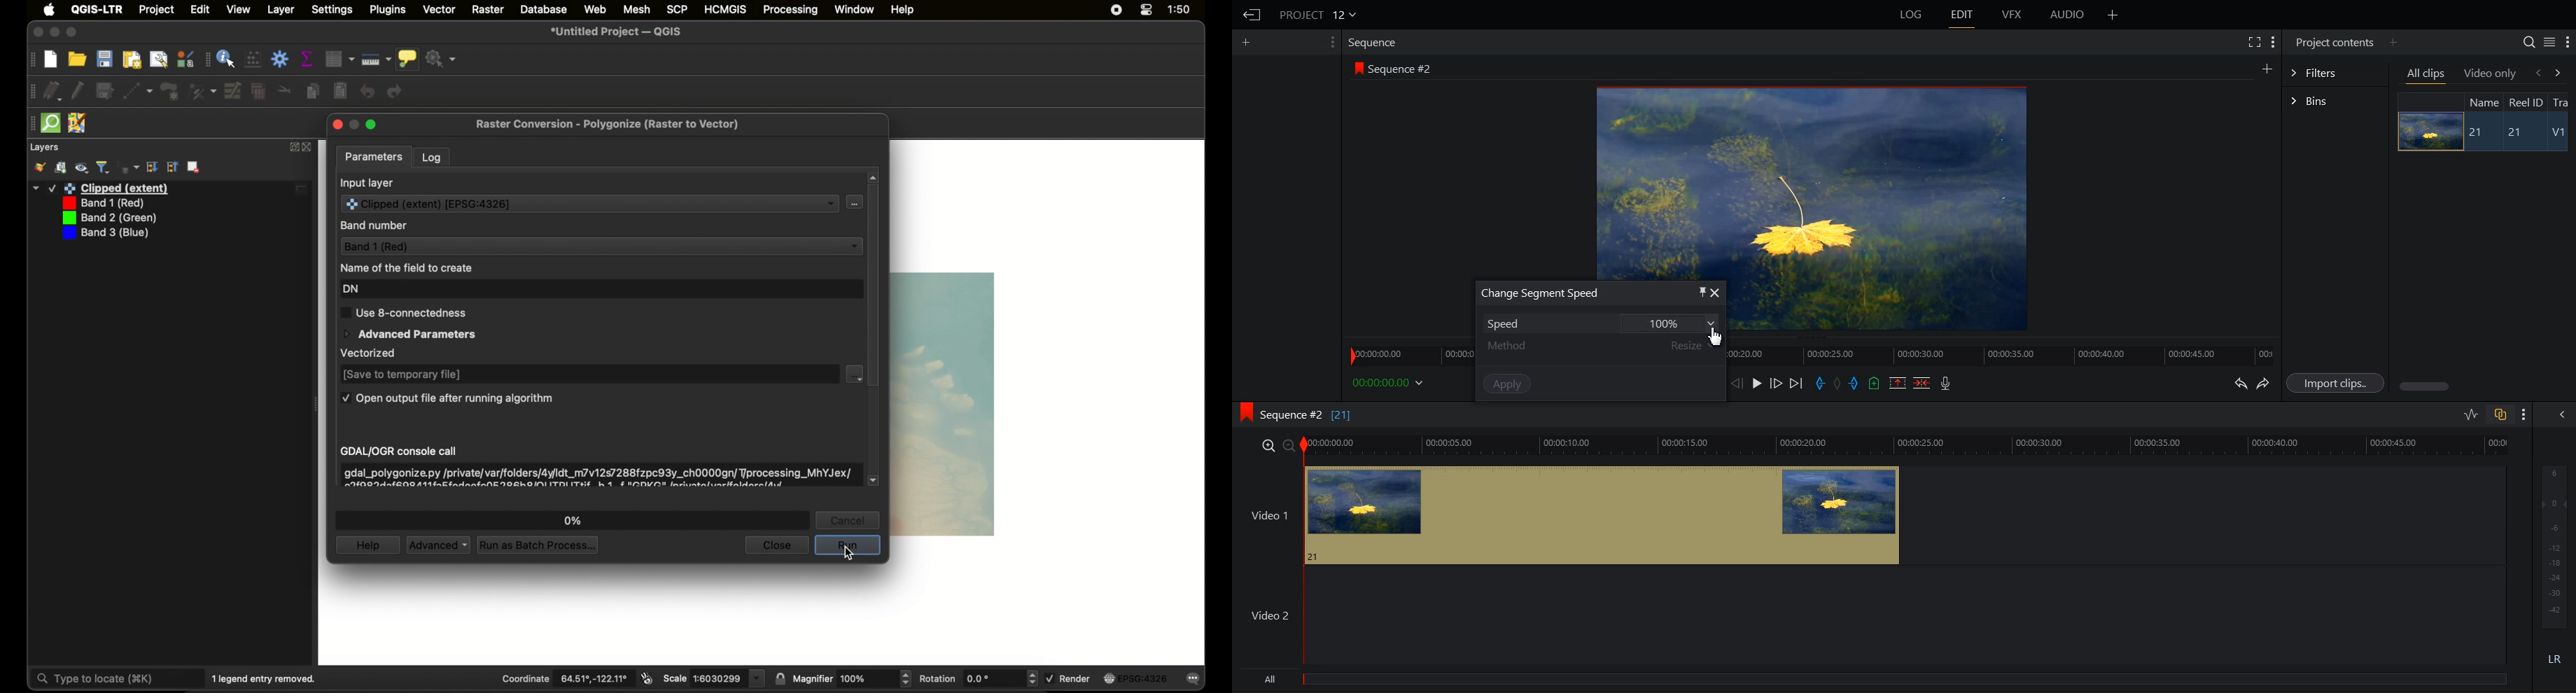  What do you see at coordinates (1147, 10) in the screenshot?
I see `control center` at bounding box center [1147, 10].